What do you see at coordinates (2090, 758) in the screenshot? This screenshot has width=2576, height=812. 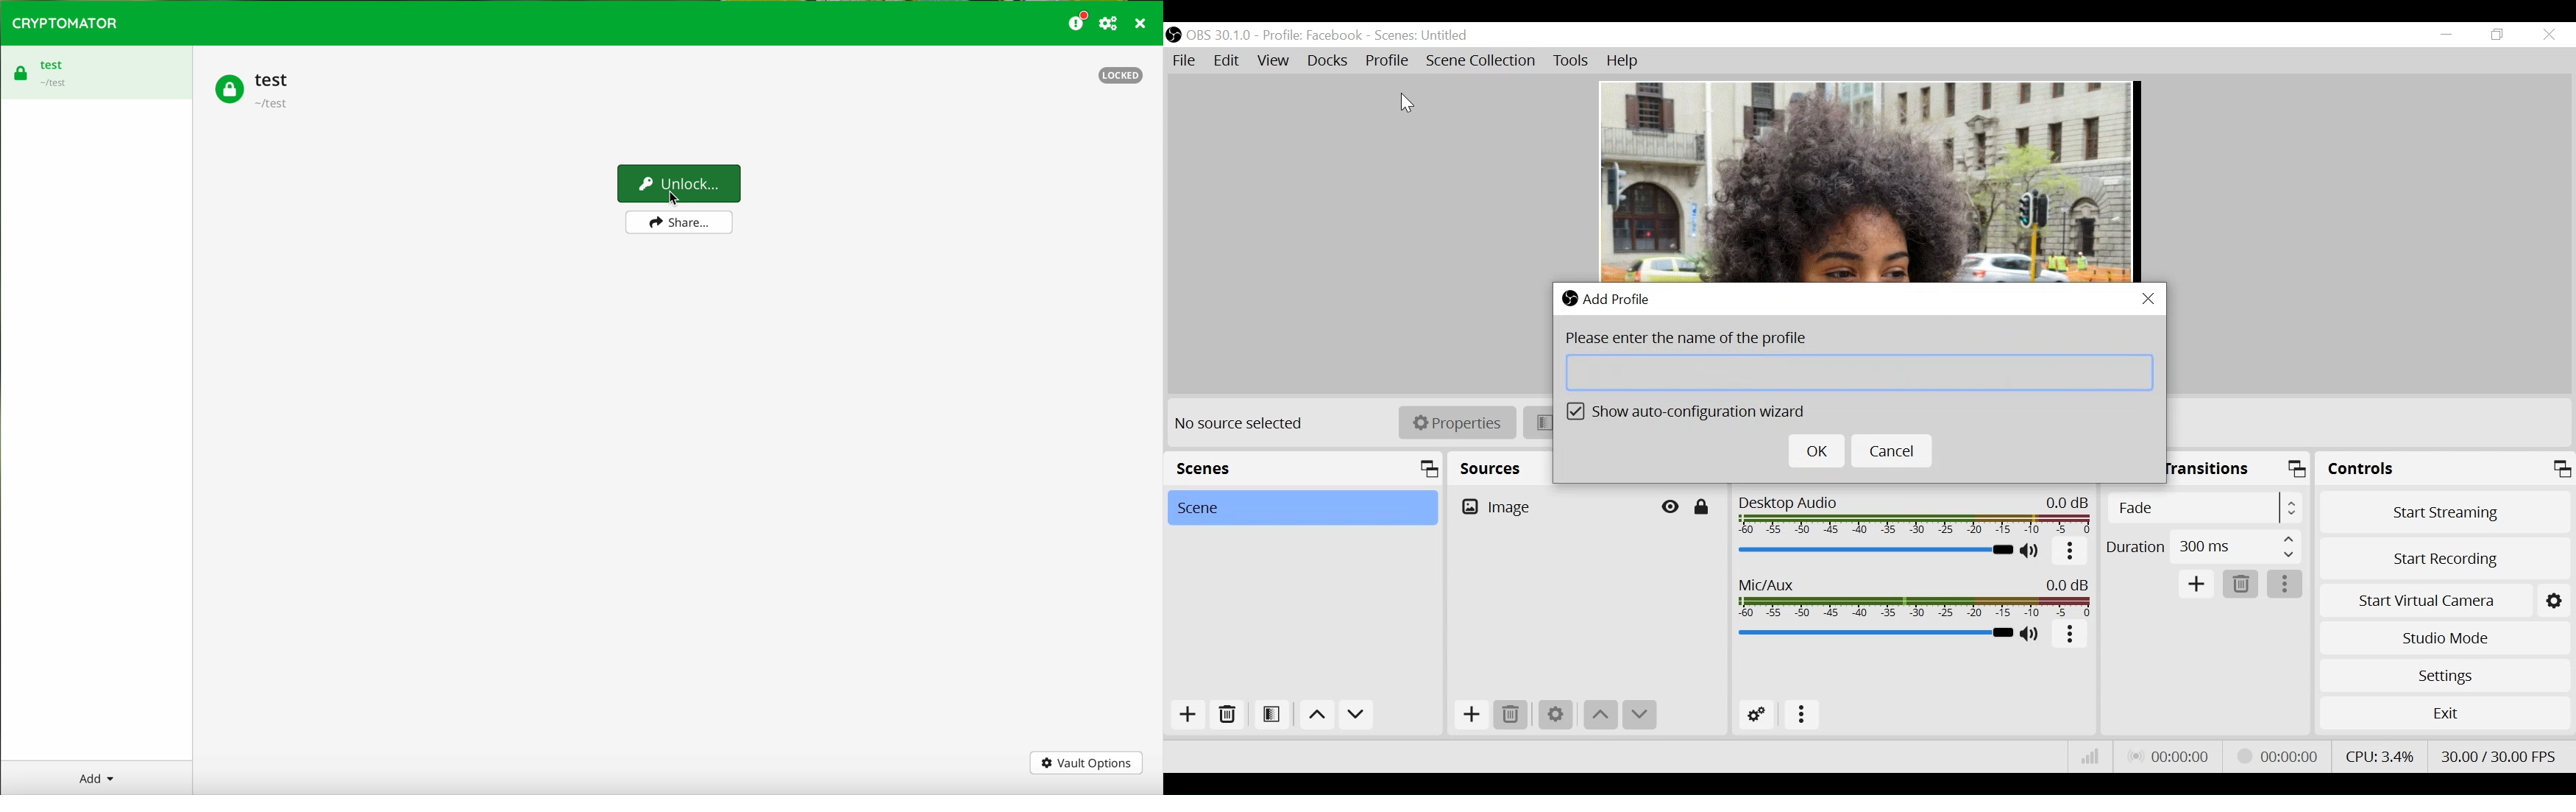 I see `Bitrate` at bounding box center [2090, 758].